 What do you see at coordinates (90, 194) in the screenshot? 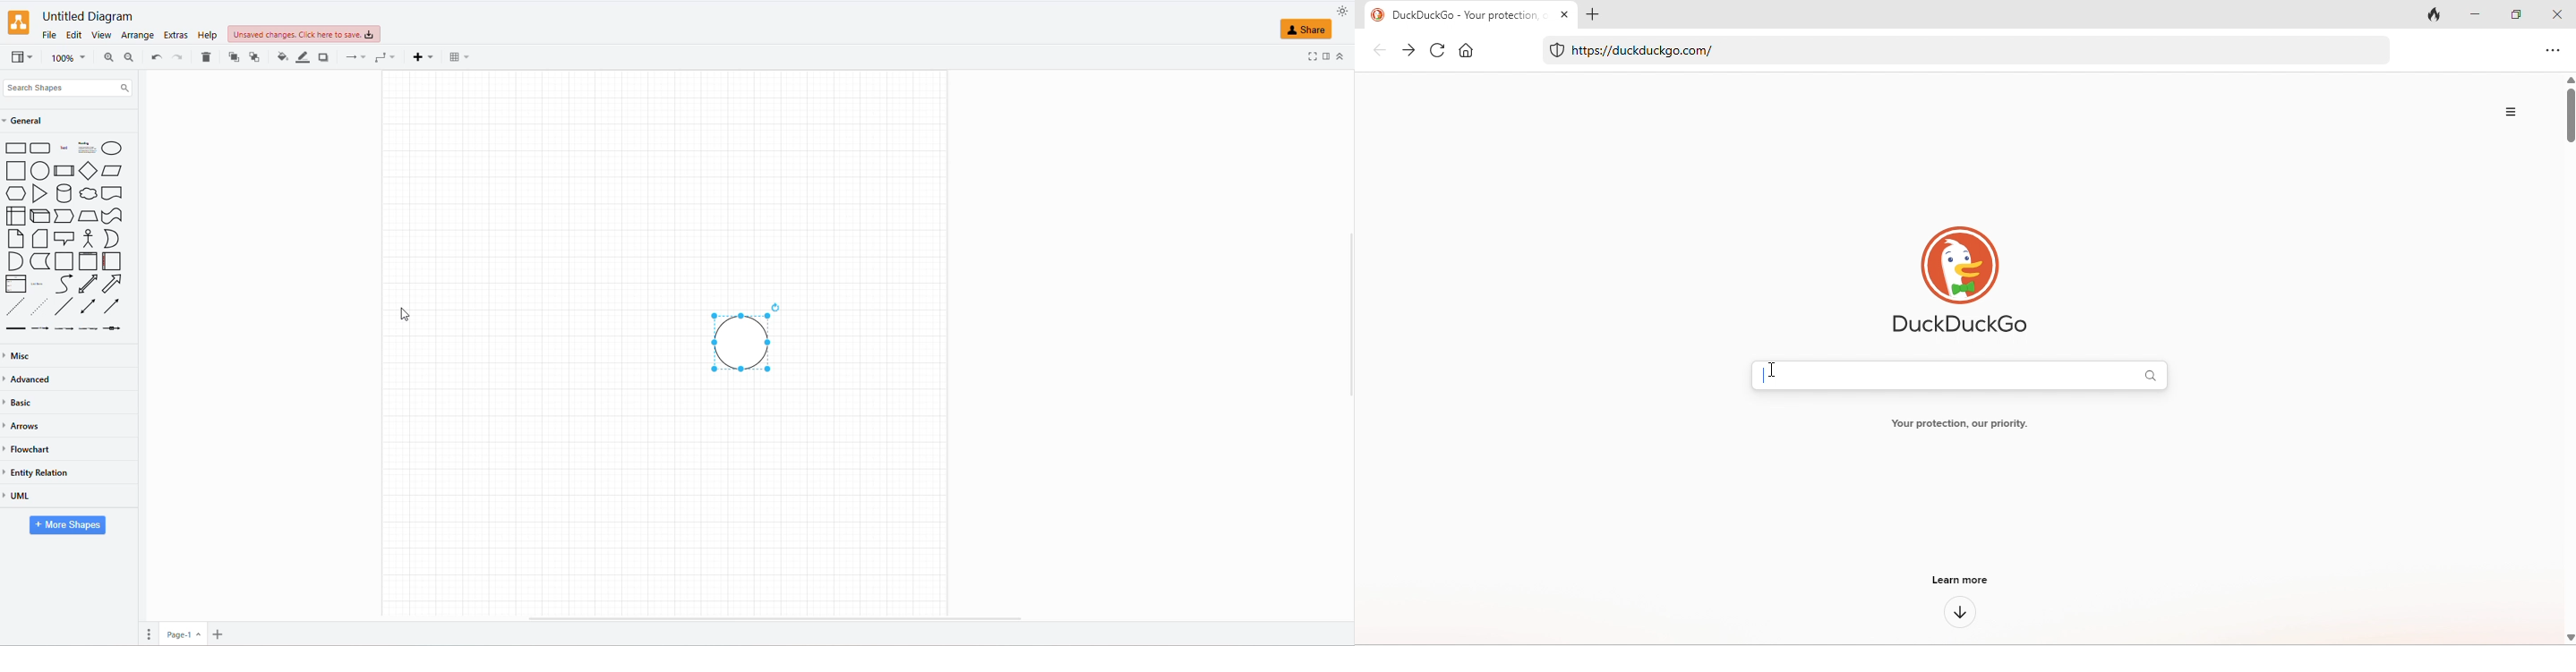
I see `CLOUD` at bounding box center [90, 194].